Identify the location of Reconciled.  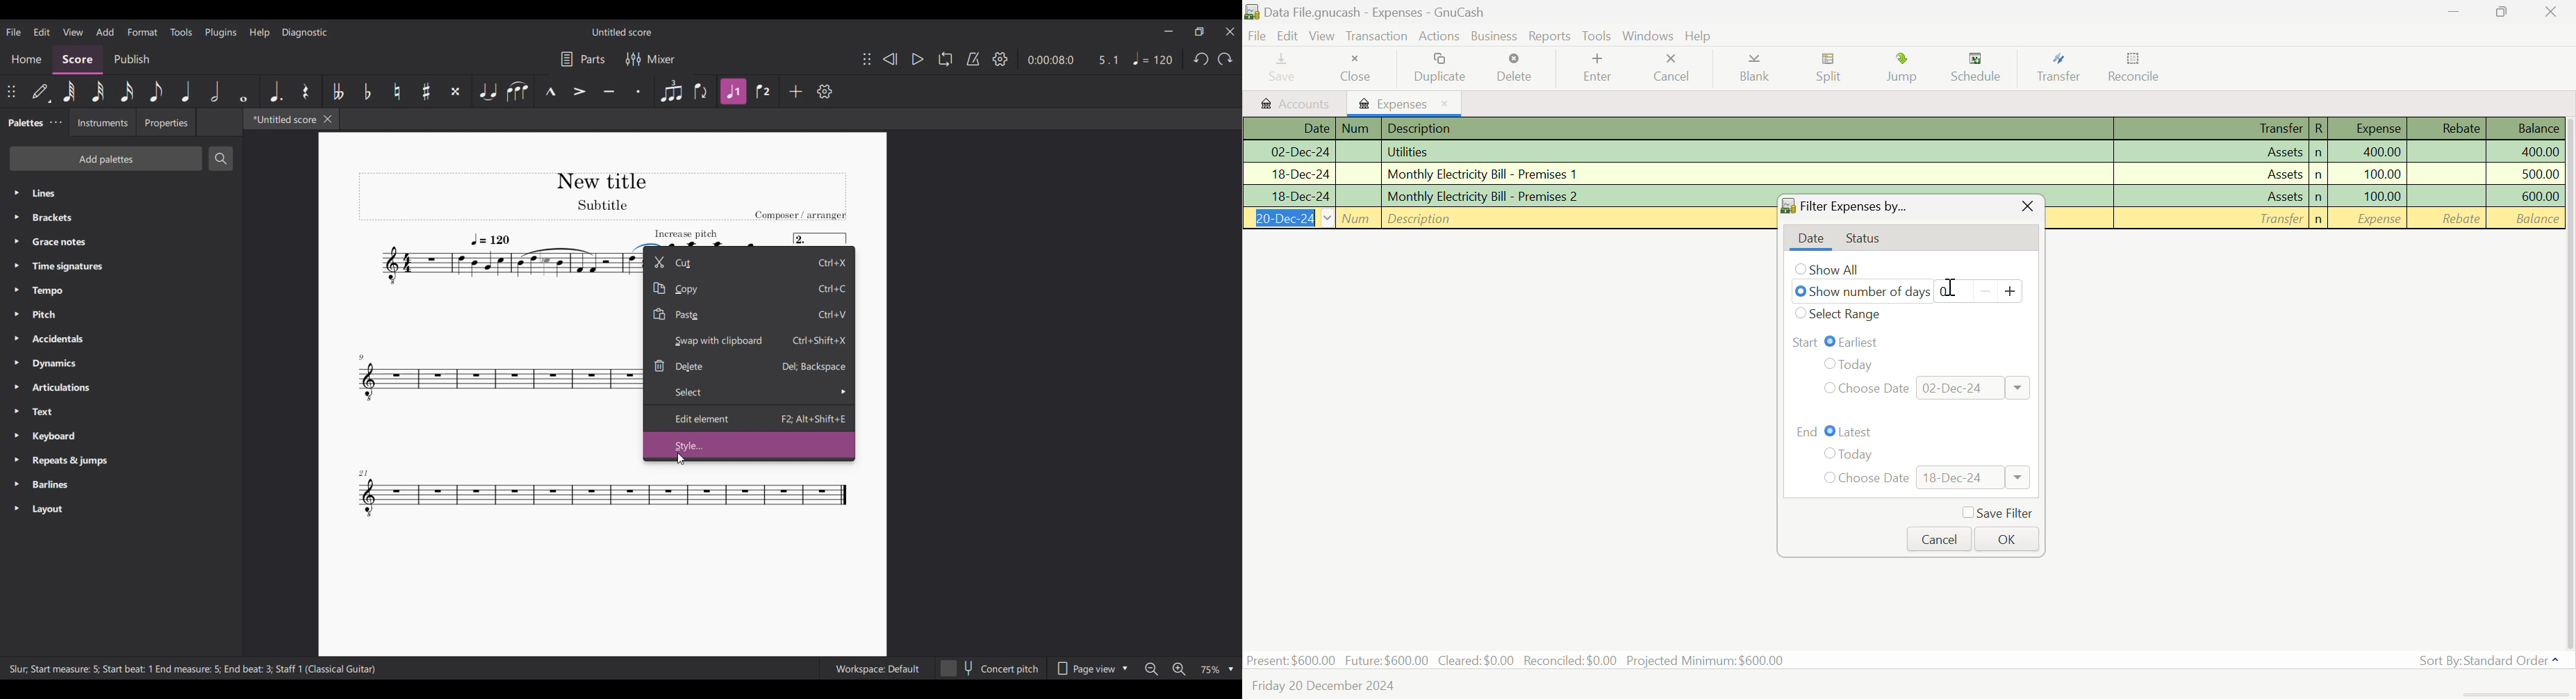
(1571, 661).